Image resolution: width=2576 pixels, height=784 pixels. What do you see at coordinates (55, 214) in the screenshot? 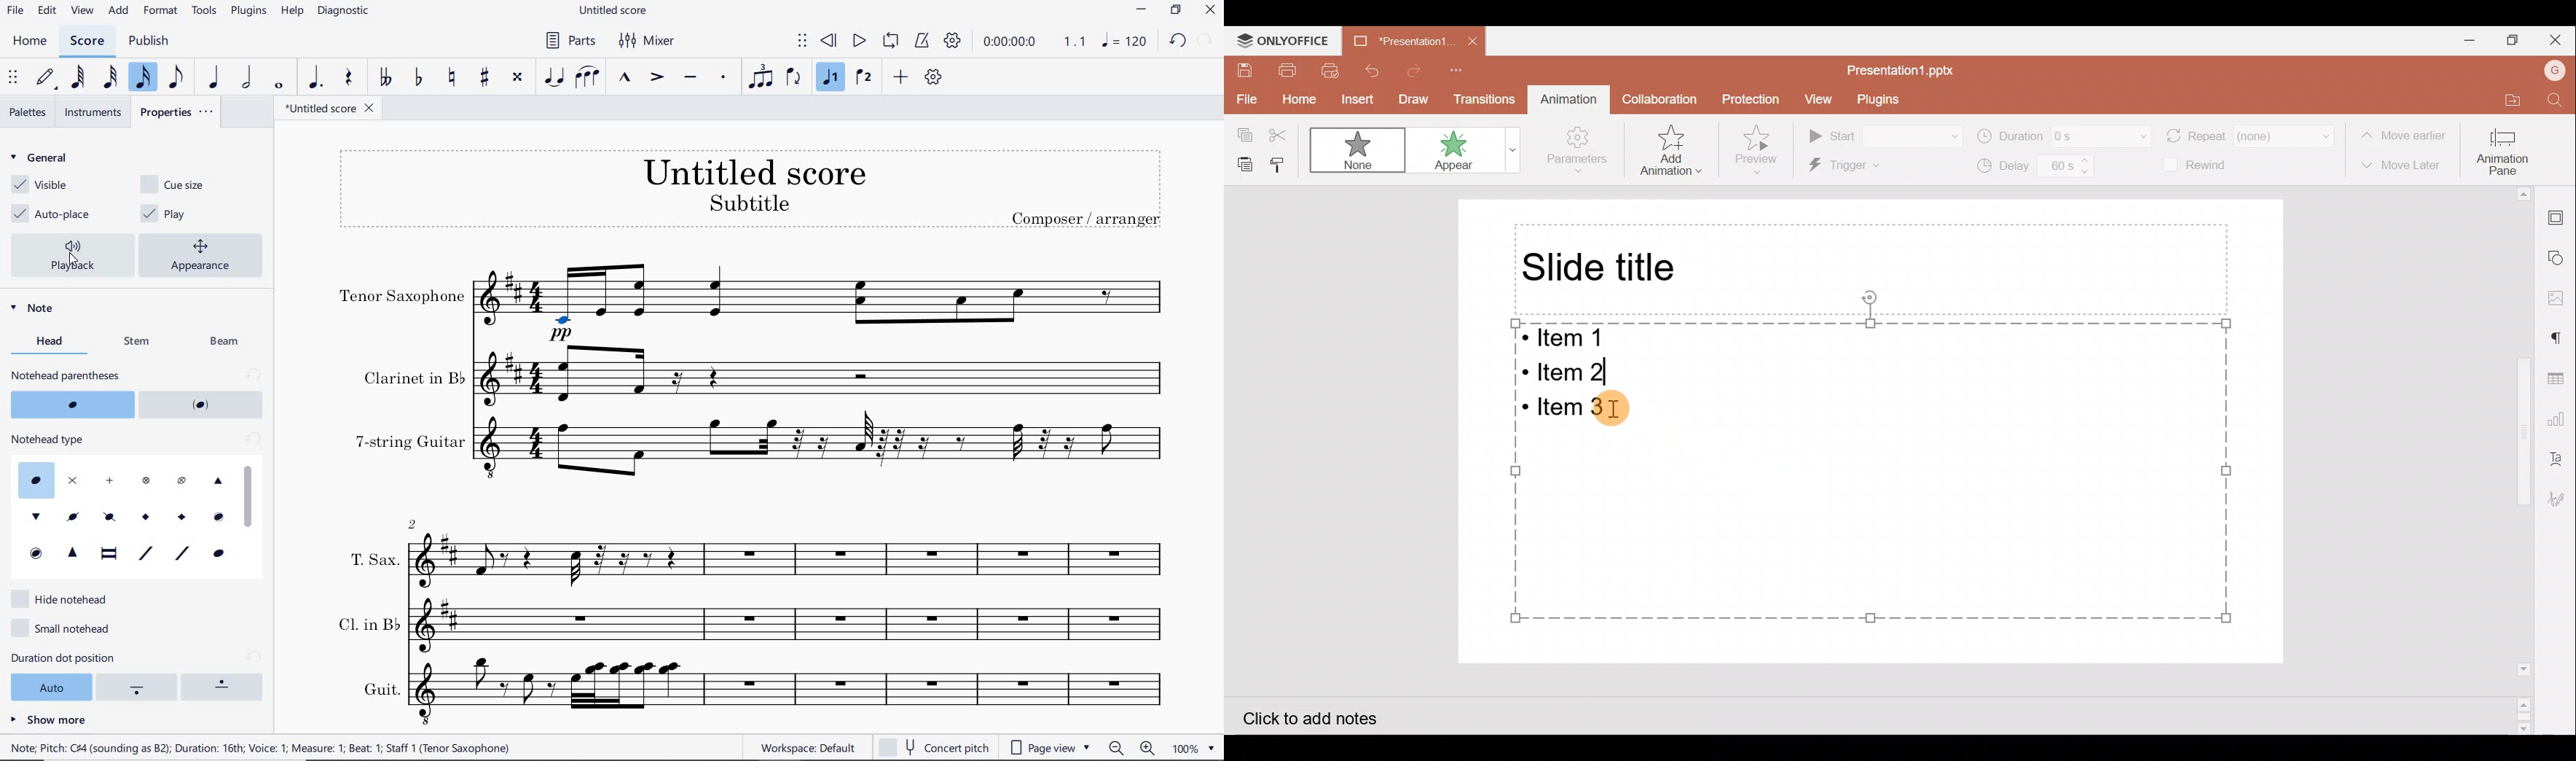
I see `auto-place` at bounding box center [55, 214].